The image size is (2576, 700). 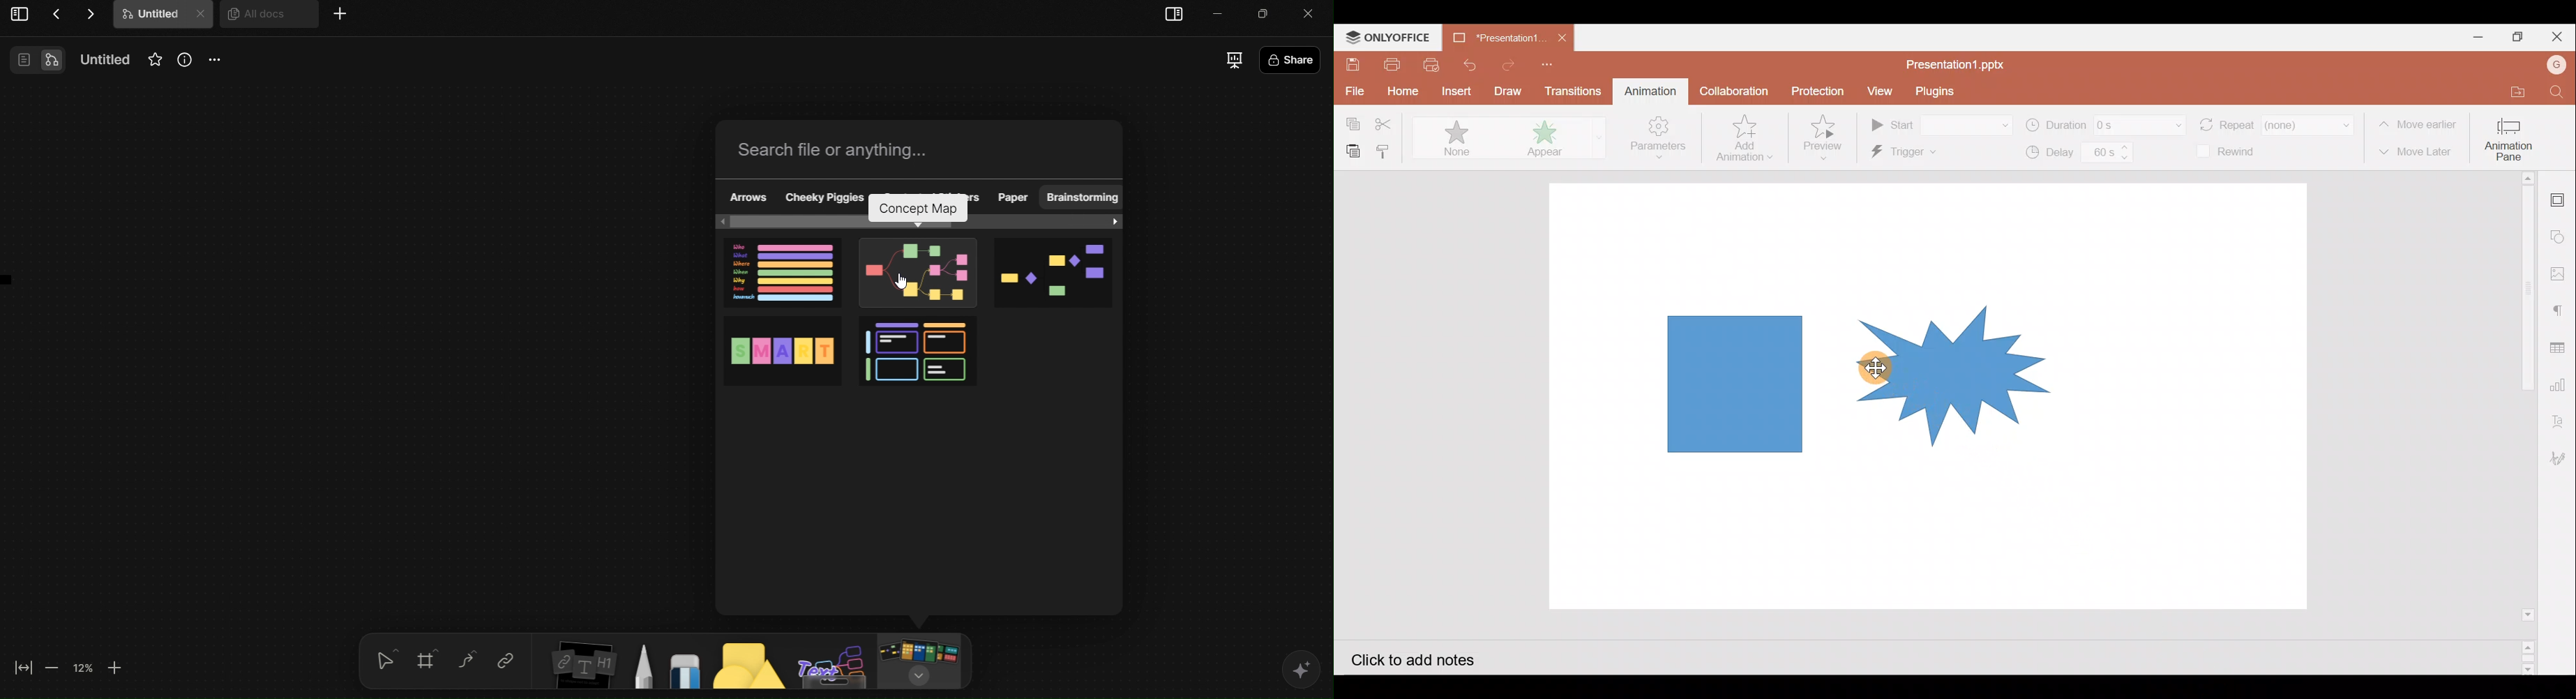 What do you see at coordinates (1389, 122) in the screenshot?
I see `Cut` at bounding box center [1389, 122].